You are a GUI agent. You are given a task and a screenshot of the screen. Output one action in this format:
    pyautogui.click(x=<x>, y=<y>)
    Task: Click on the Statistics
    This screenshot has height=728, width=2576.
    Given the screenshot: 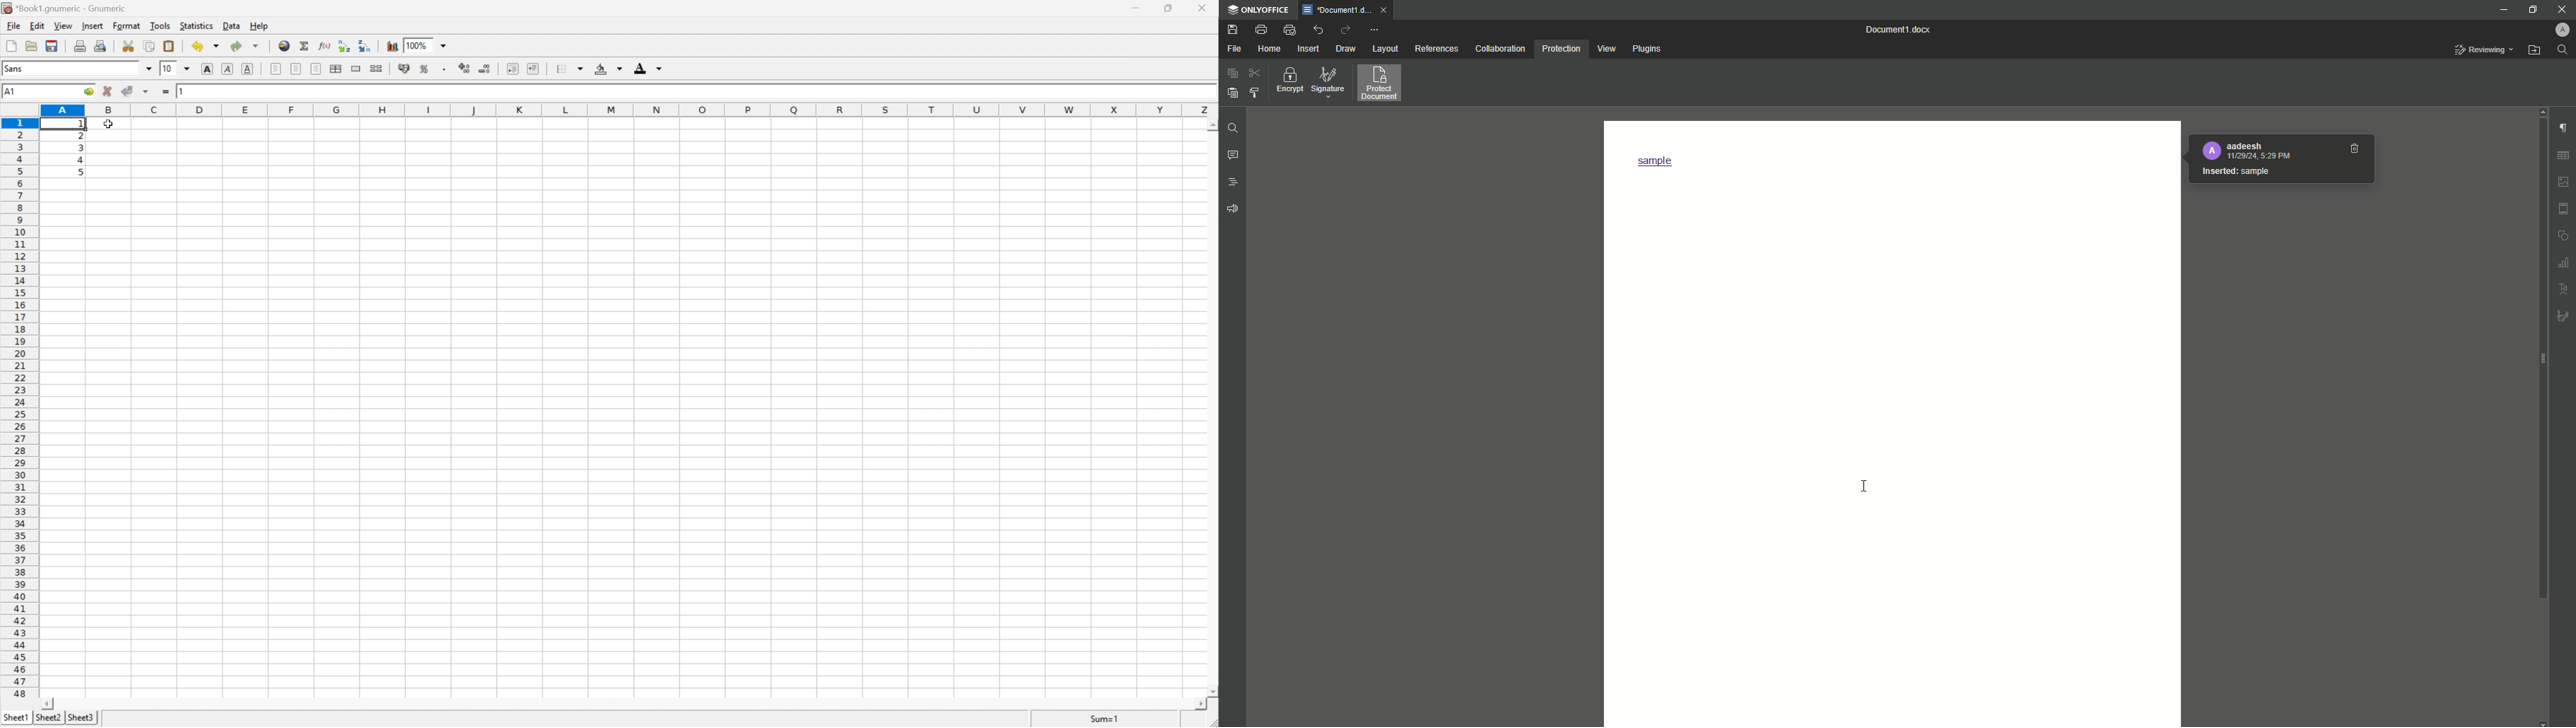 What is the action you would take?
    pyautogui.click(x=196, y=25)
    